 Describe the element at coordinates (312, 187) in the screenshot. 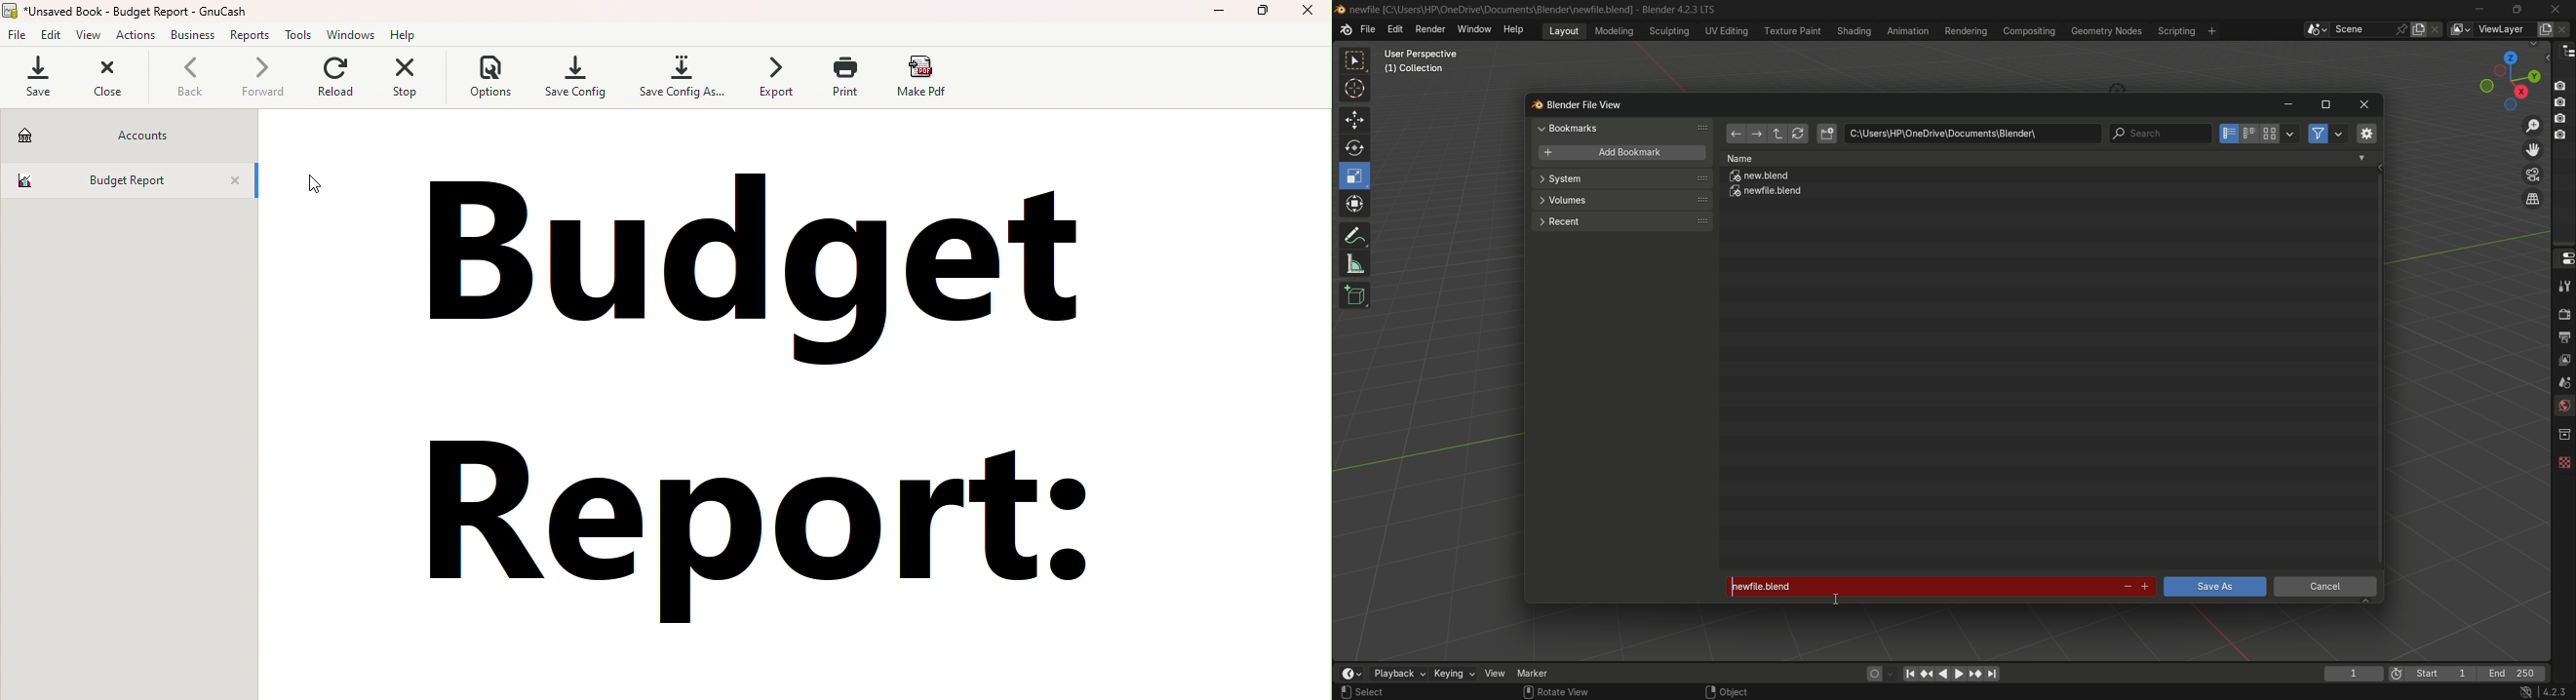

I see `cursor` at that location.